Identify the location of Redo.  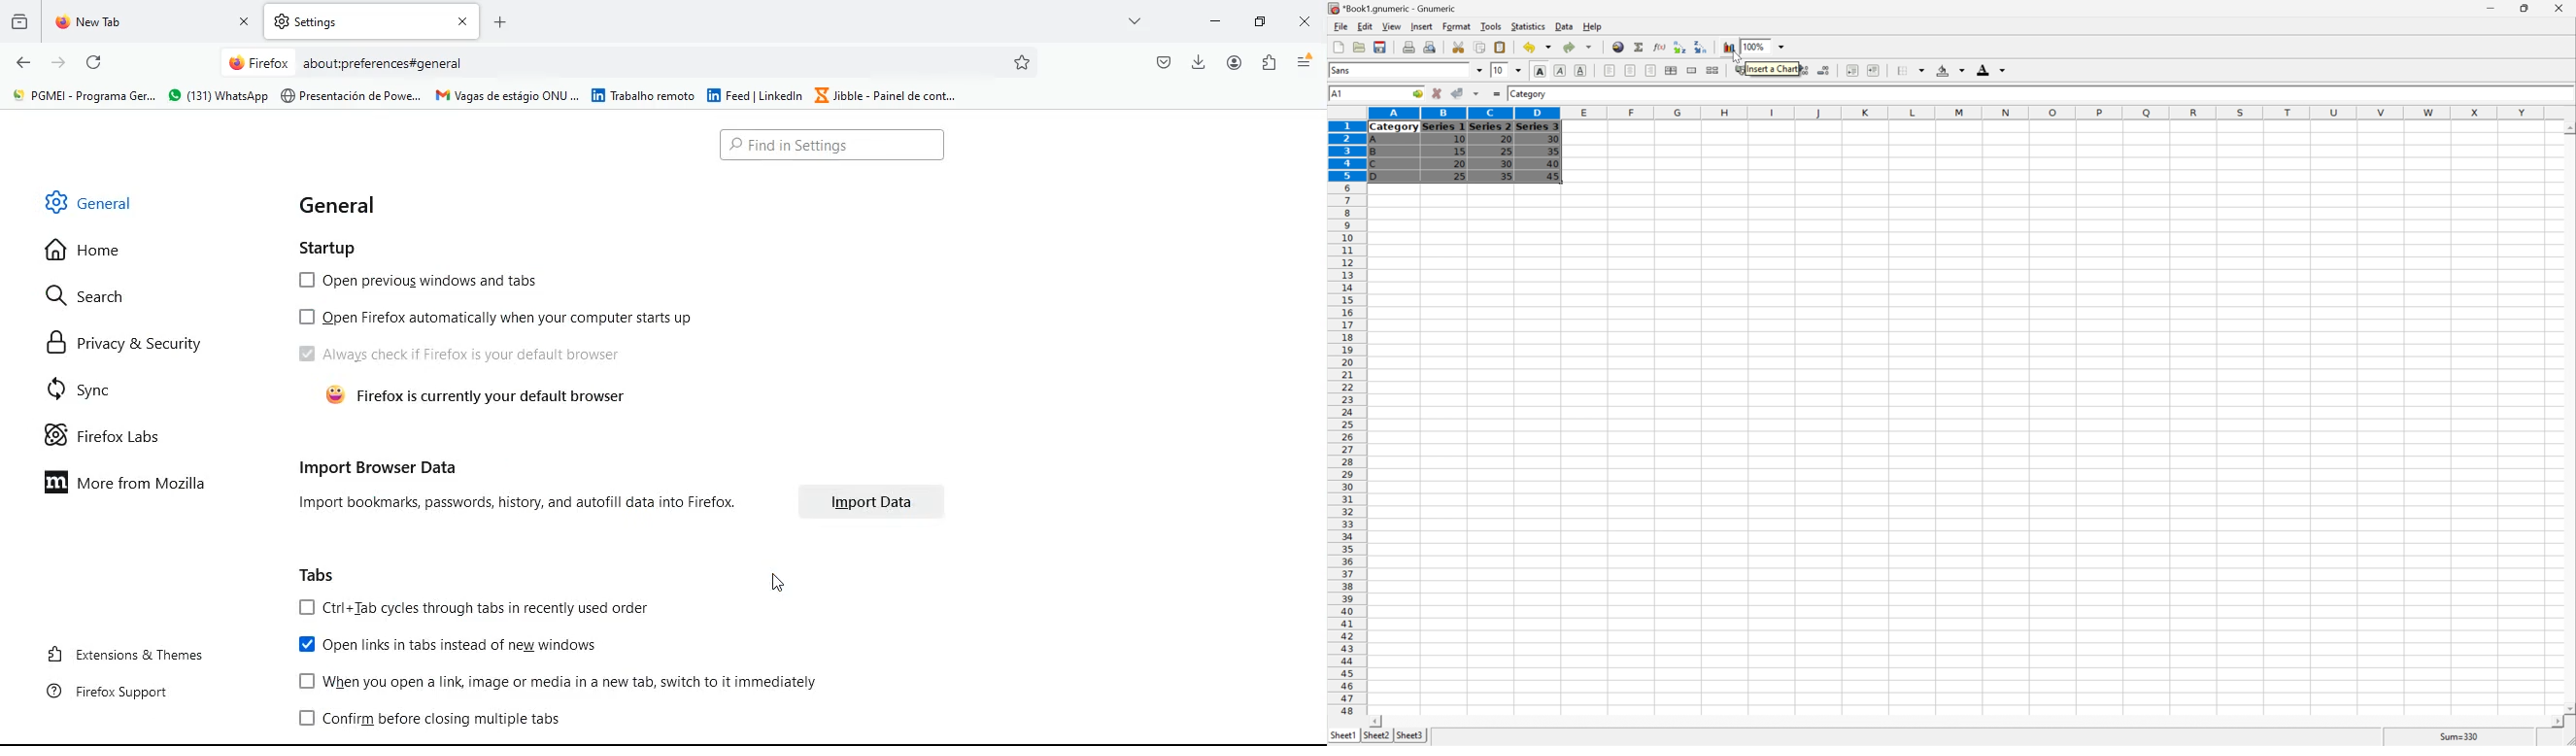
(1576, 46).